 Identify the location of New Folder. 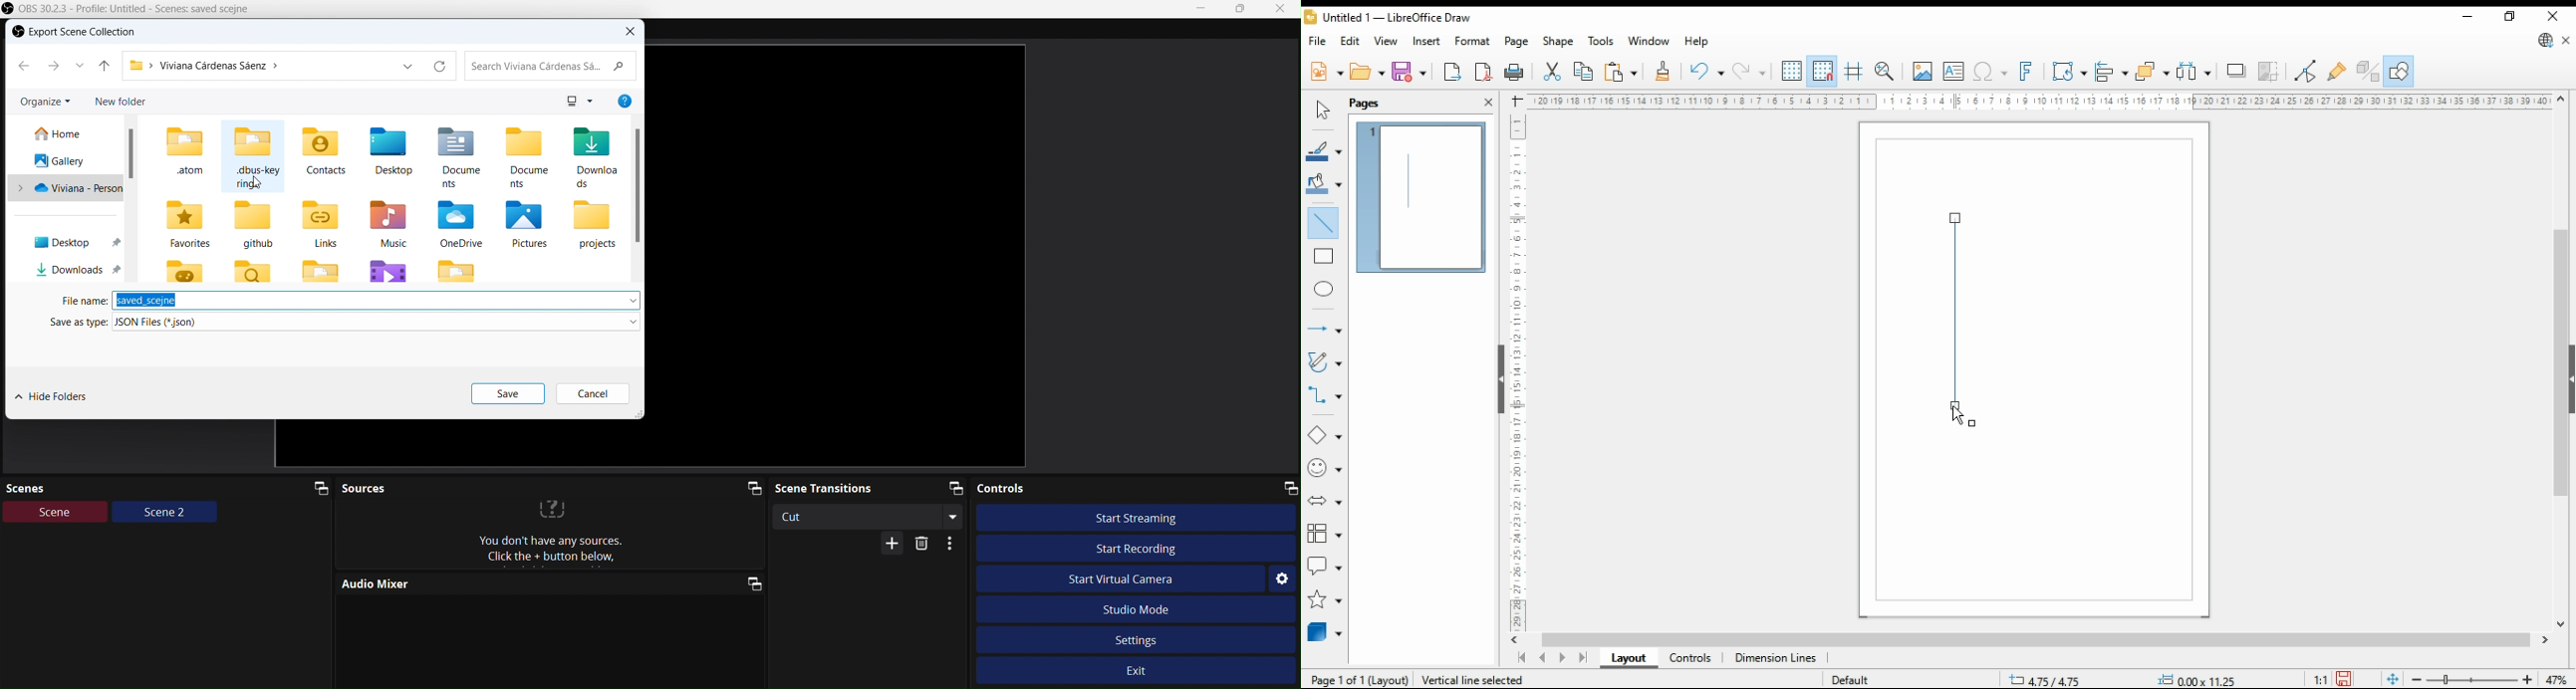
(121, 102).